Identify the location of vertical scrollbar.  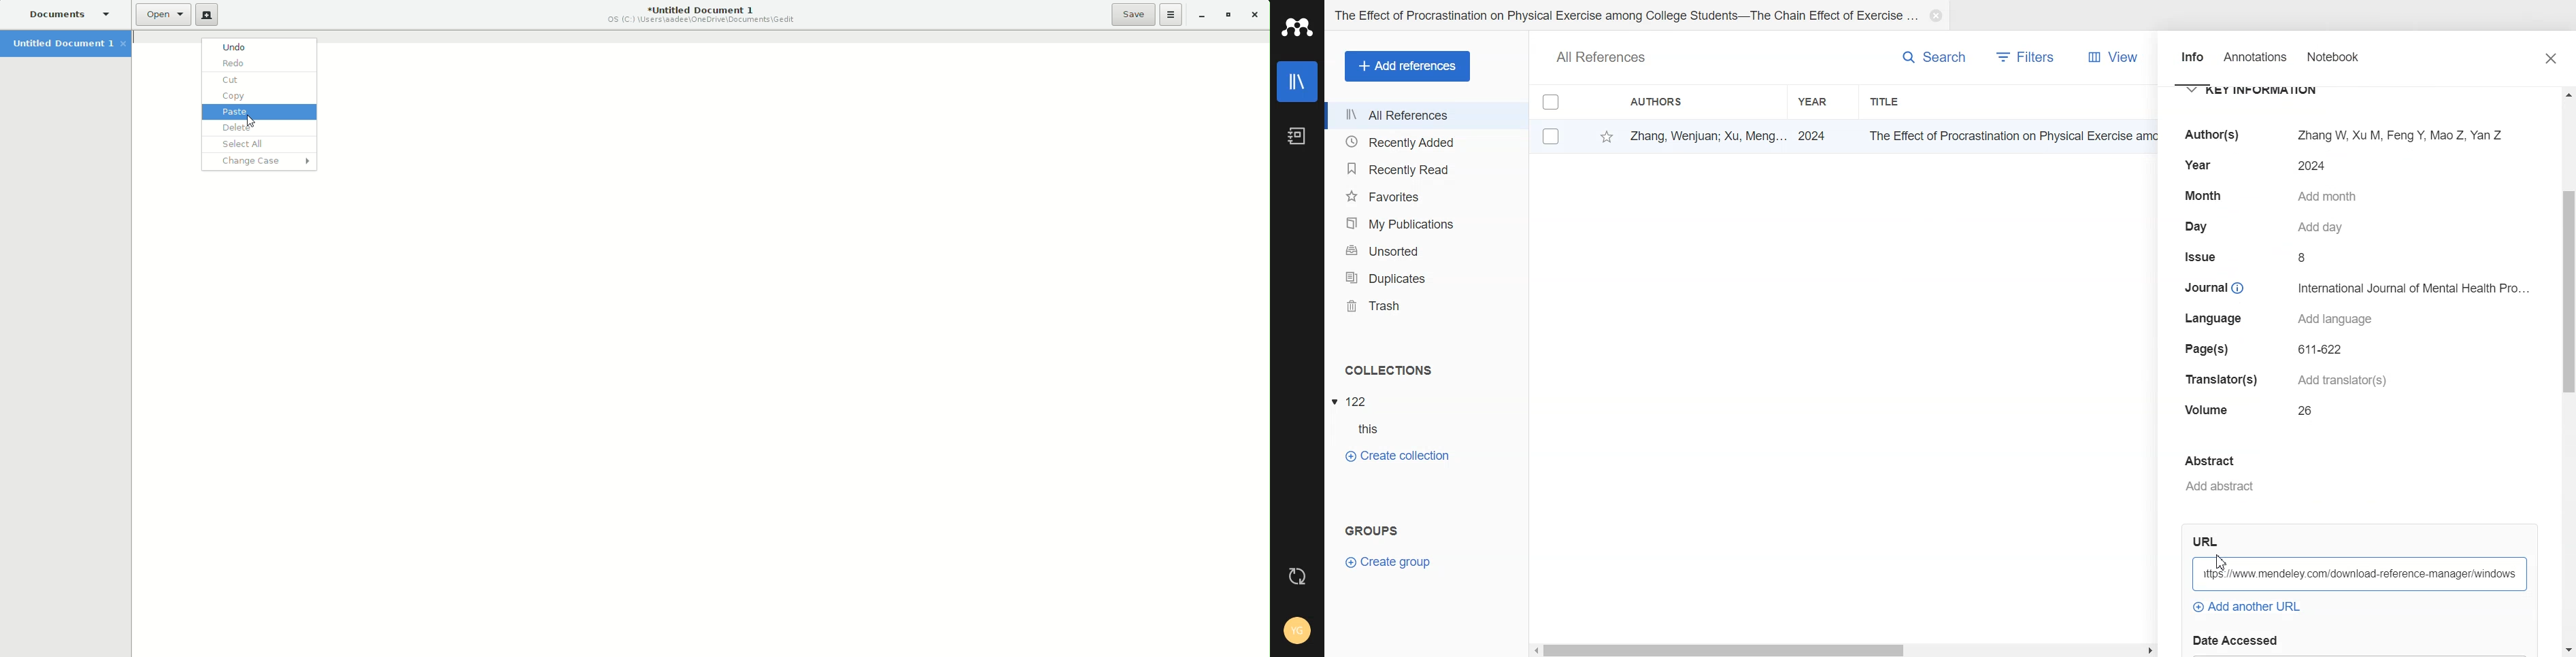
(2568, 303).